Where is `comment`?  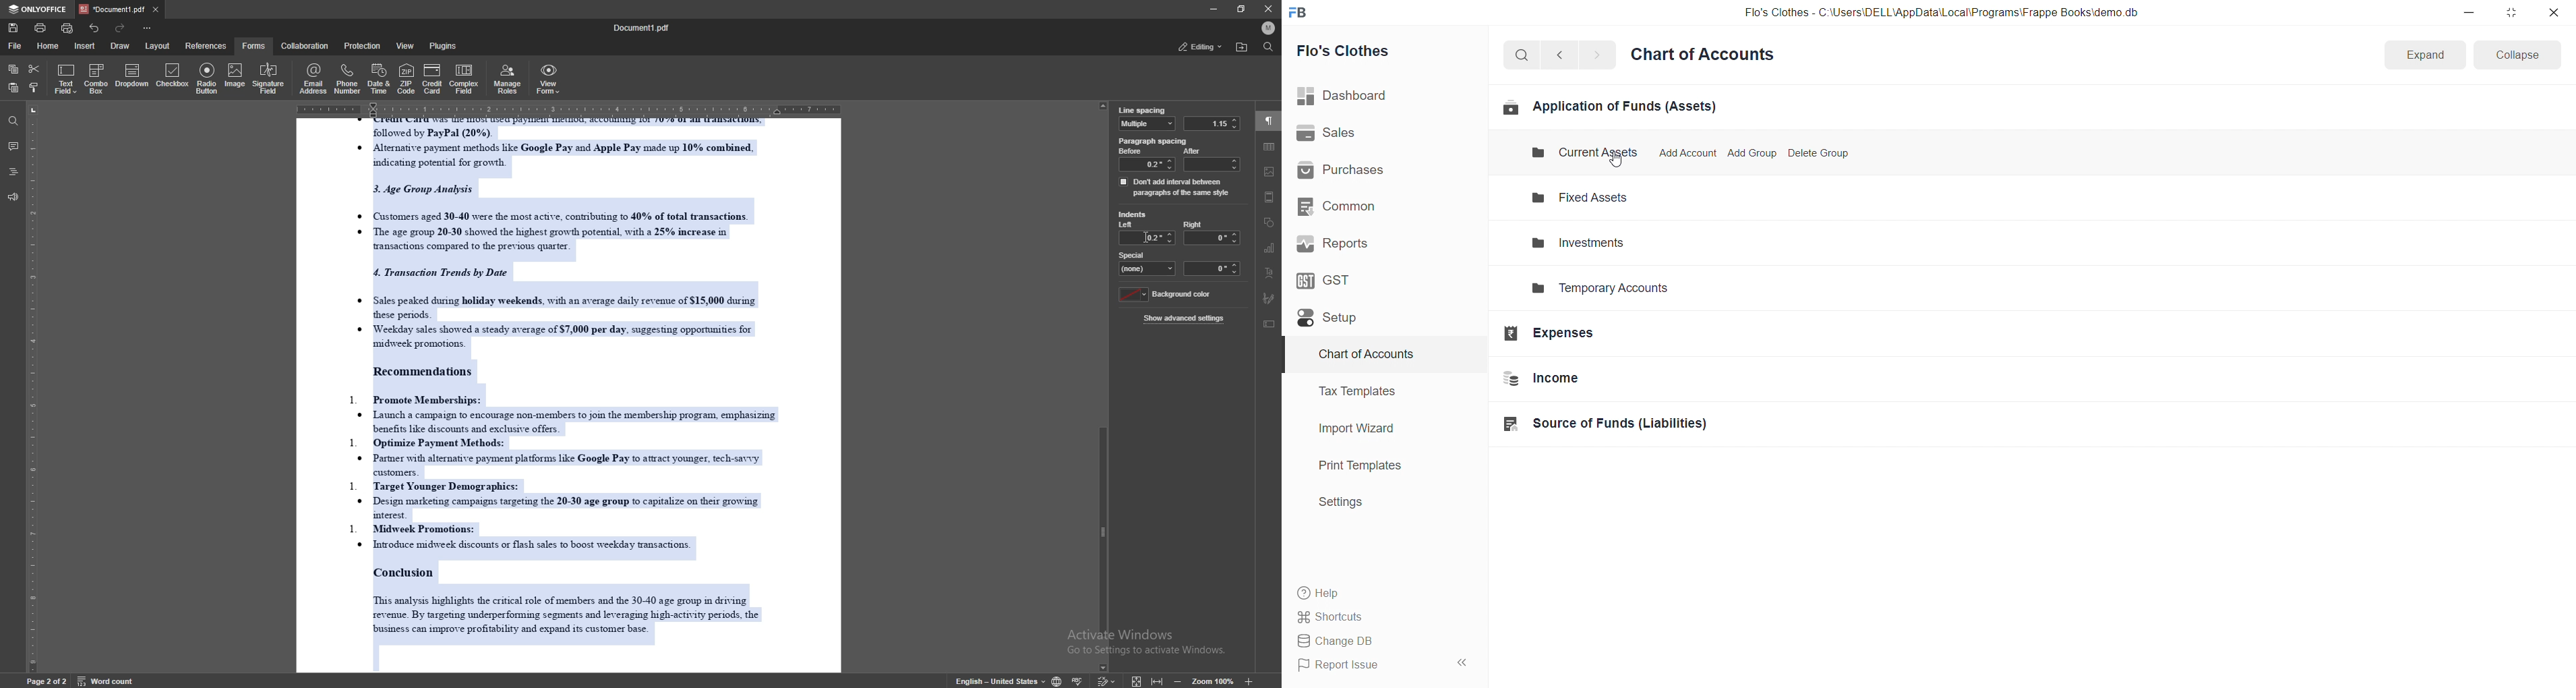
comment is located at coordinates (13, 146).